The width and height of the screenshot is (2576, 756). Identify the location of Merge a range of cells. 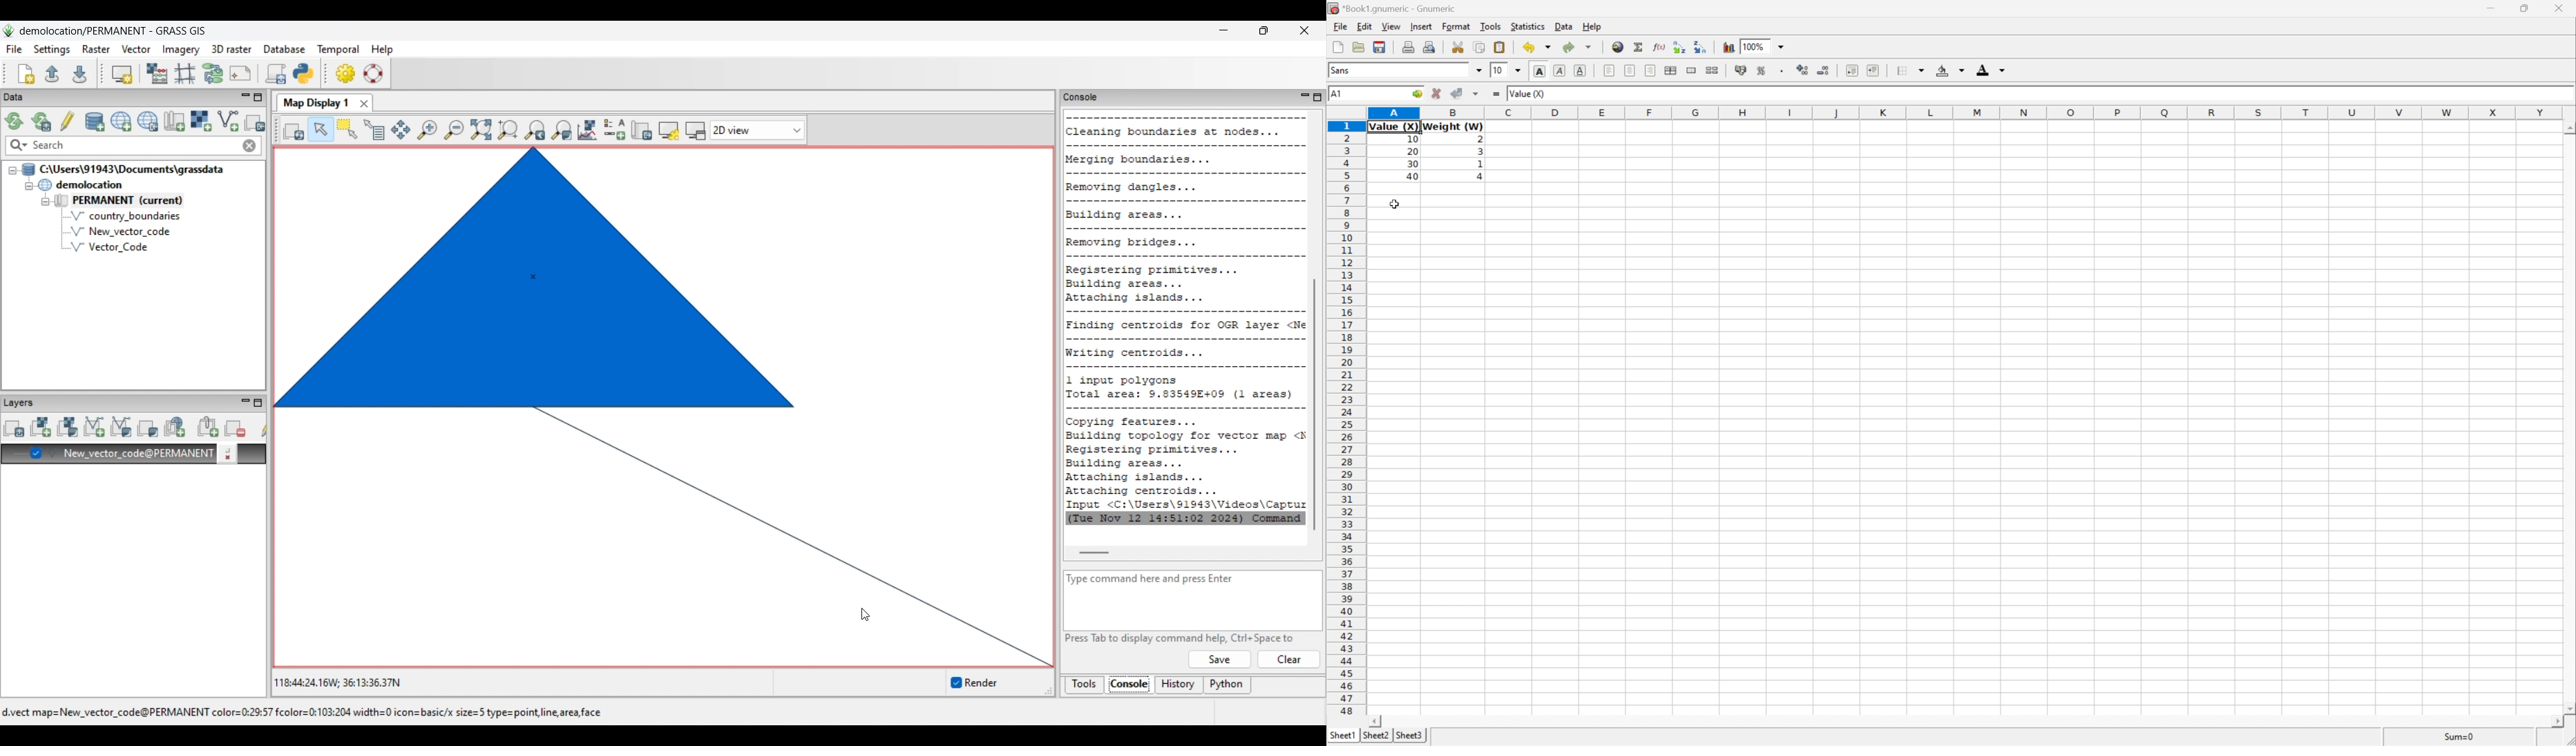
(1692, 71).